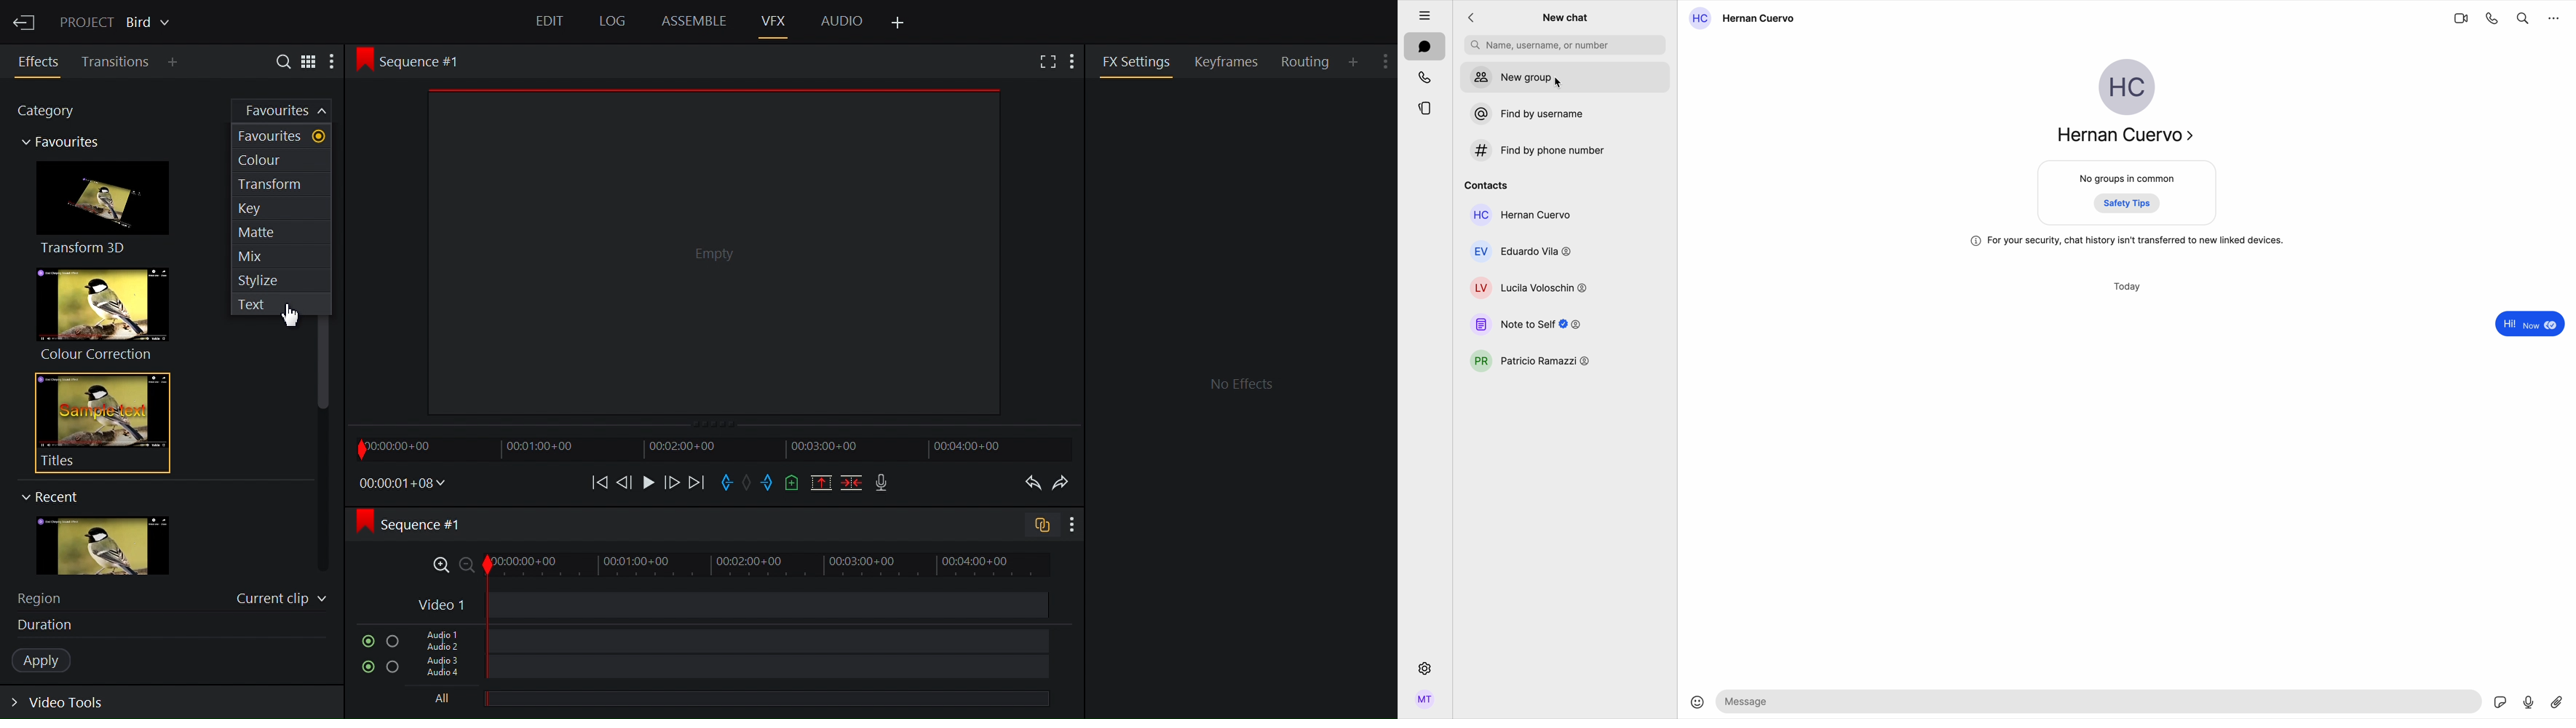 This screenshot has width=2576, height=728. Describe the element at coordinates (41, 62) in the screenshot. I see `Effects` at that location.